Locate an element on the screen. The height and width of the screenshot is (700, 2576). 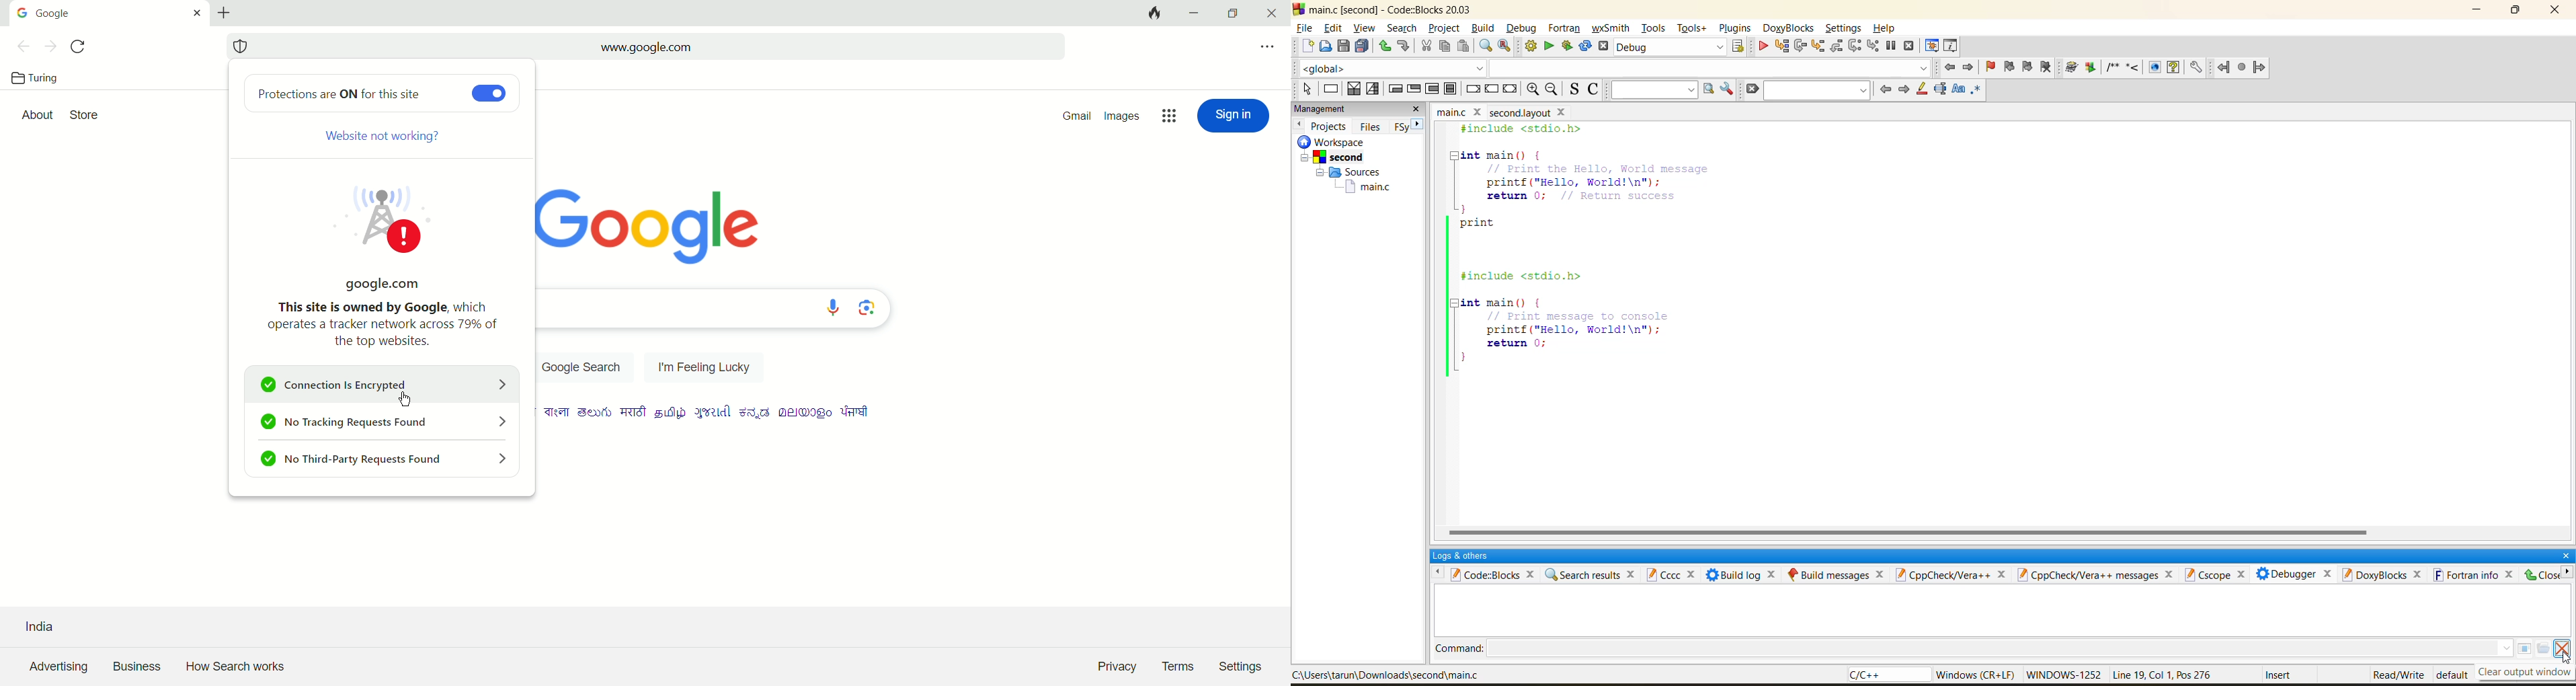
replace is located at coordinates (1546, 47).